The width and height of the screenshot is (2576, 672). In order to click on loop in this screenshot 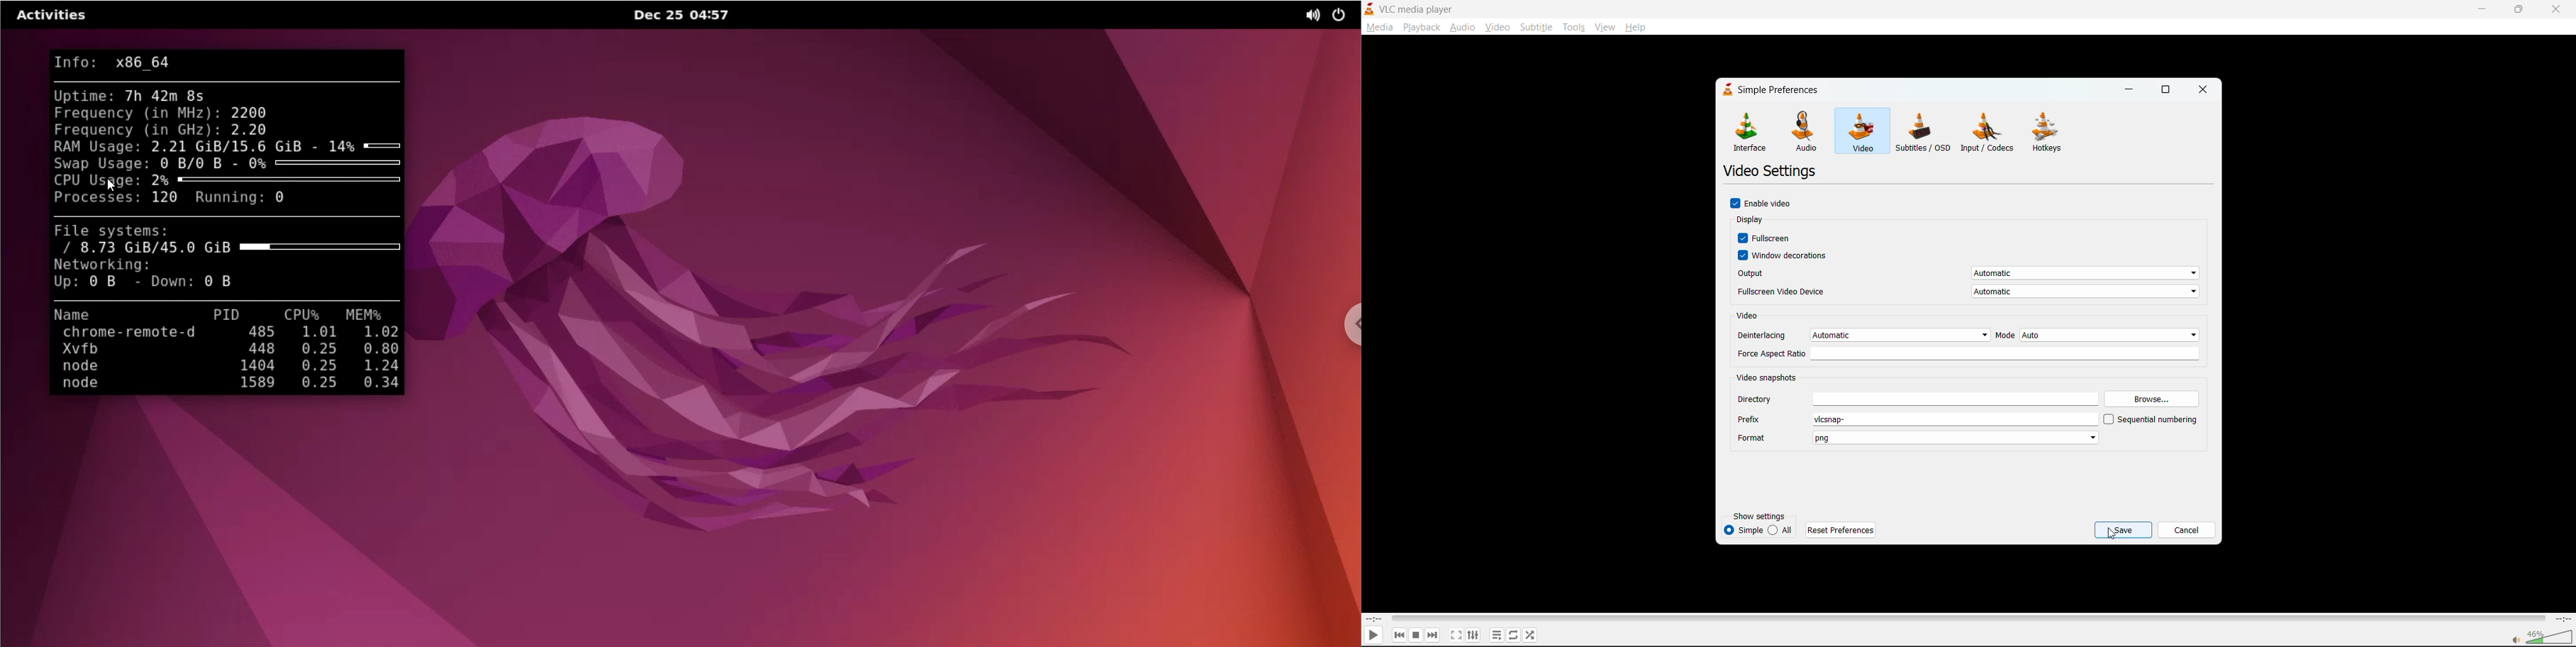, I will do `click(1511, 634)`.